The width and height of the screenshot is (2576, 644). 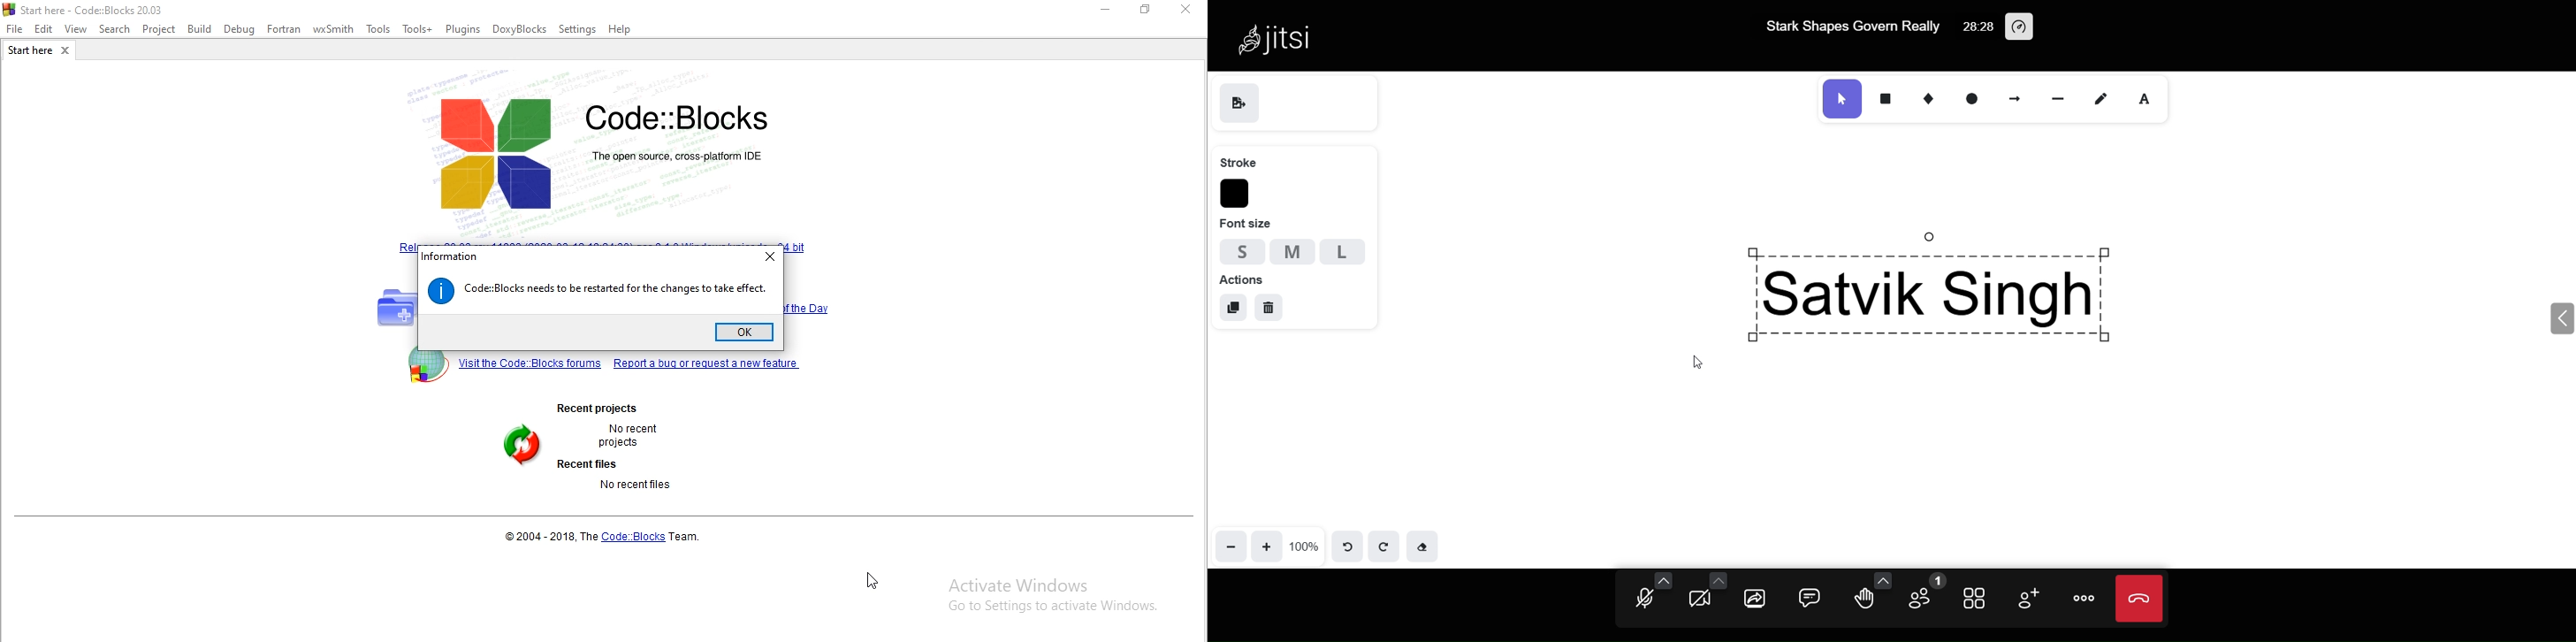 I want to click on Select, so click(x=117, y=31).